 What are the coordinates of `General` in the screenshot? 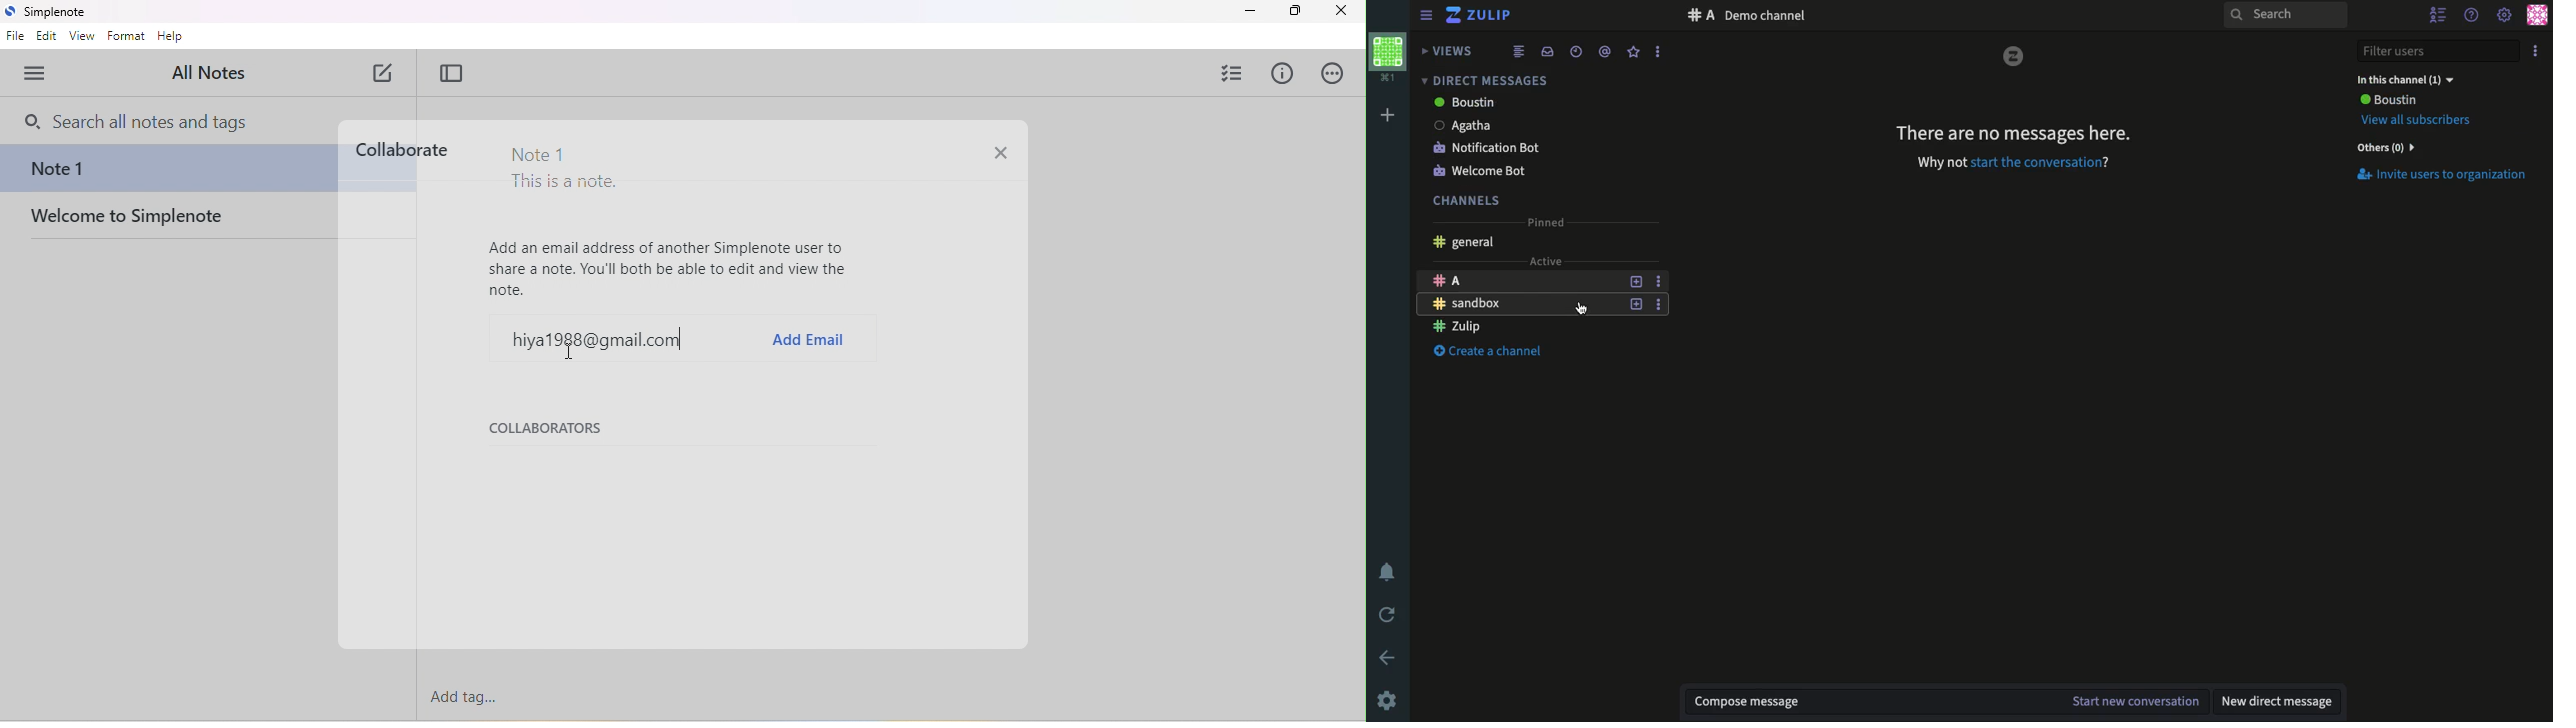 It's located at (1463, 244).